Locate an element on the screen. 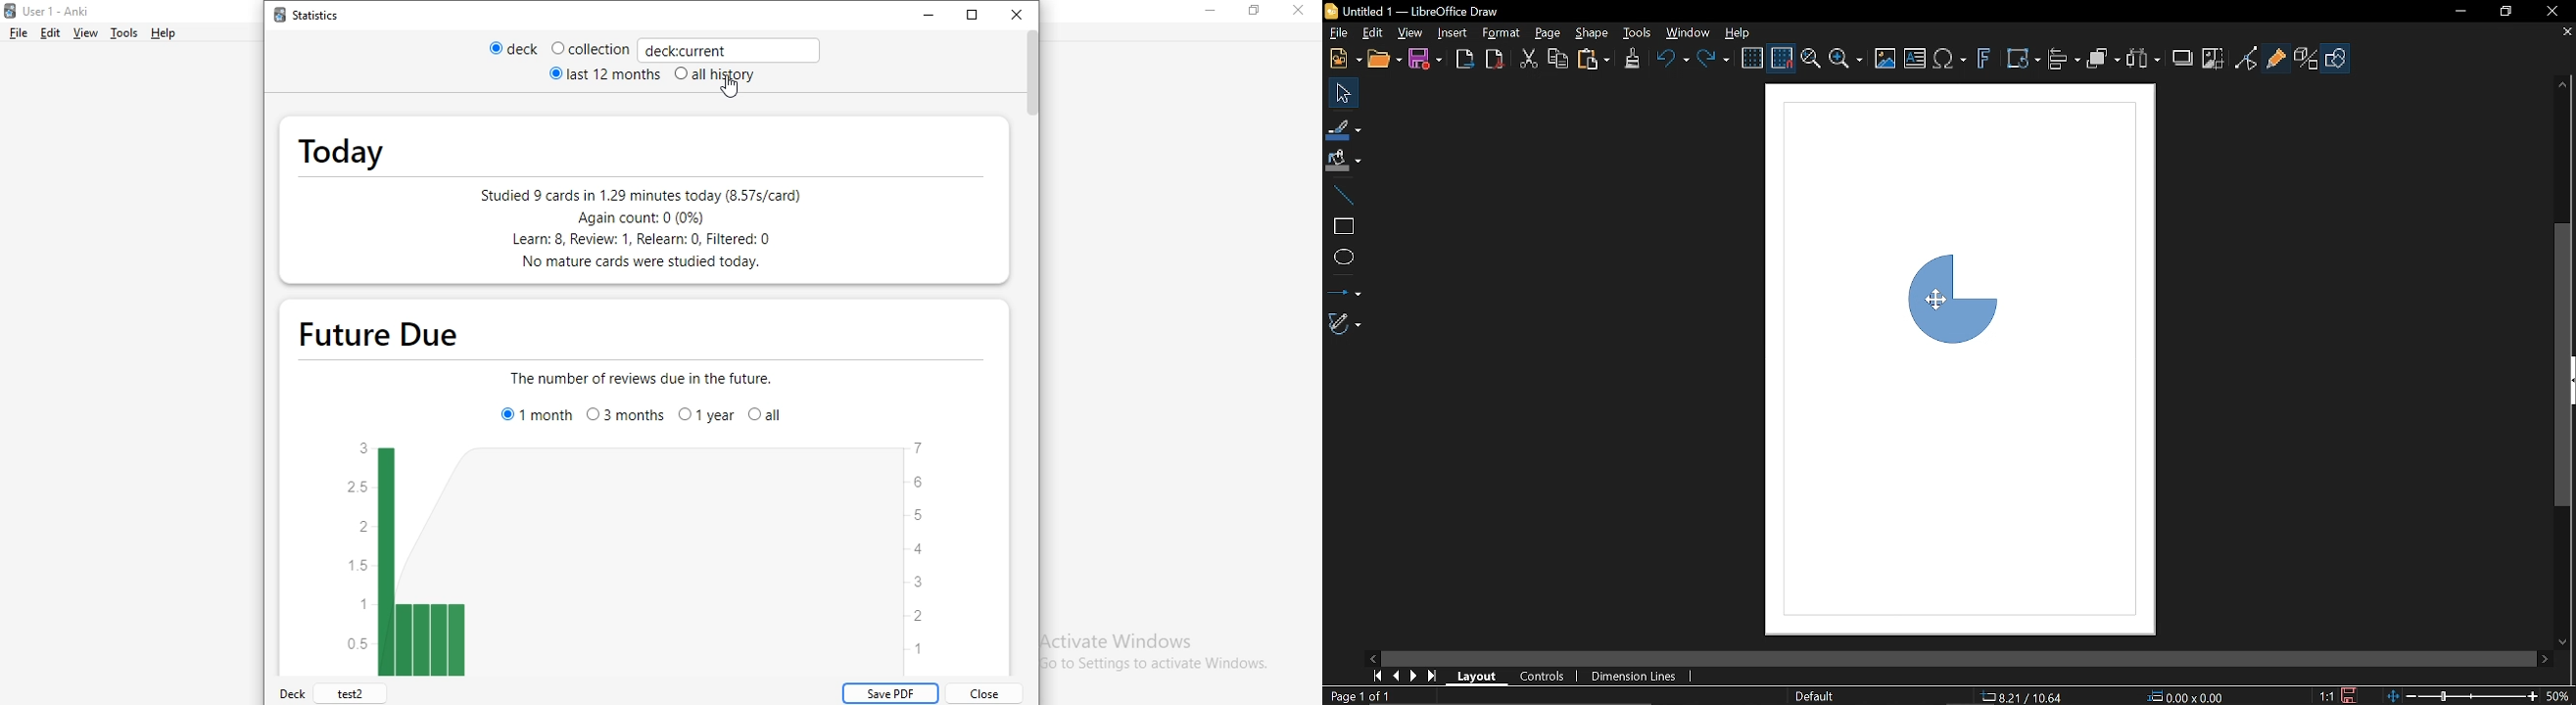  file is located at coordinates (15, 32).